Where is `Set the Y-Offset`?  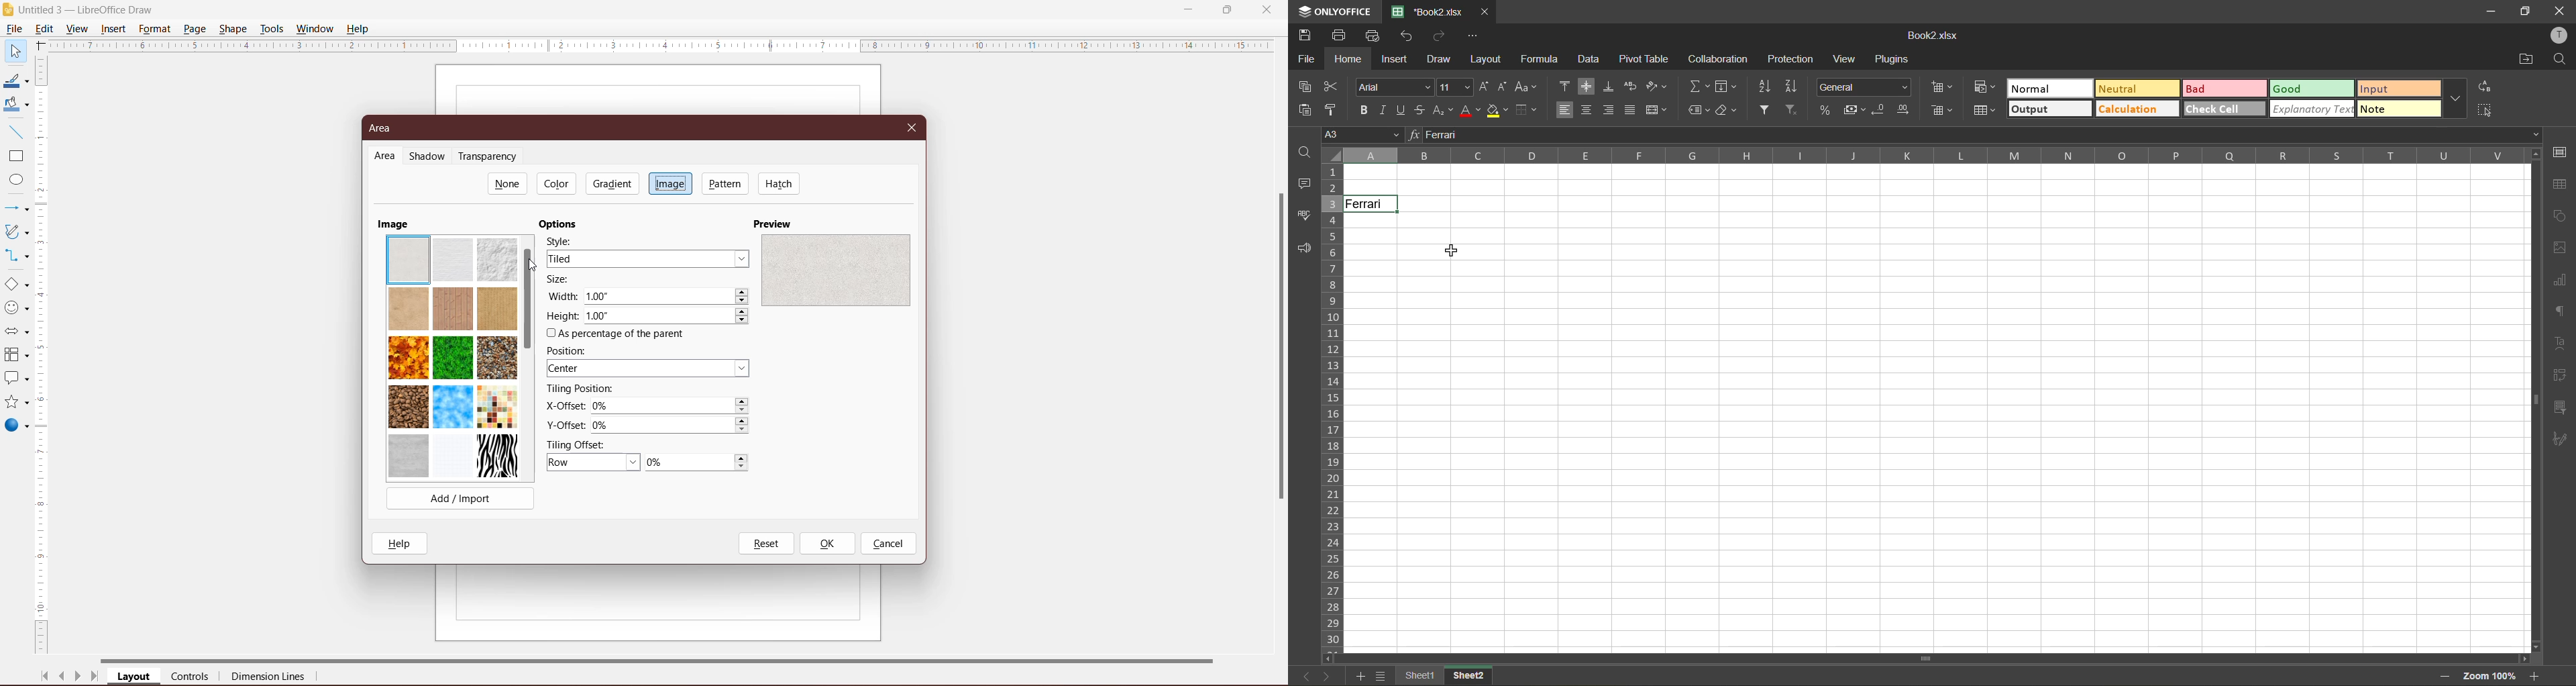 Set the Y-Offset is located at coordinates (674, 426).